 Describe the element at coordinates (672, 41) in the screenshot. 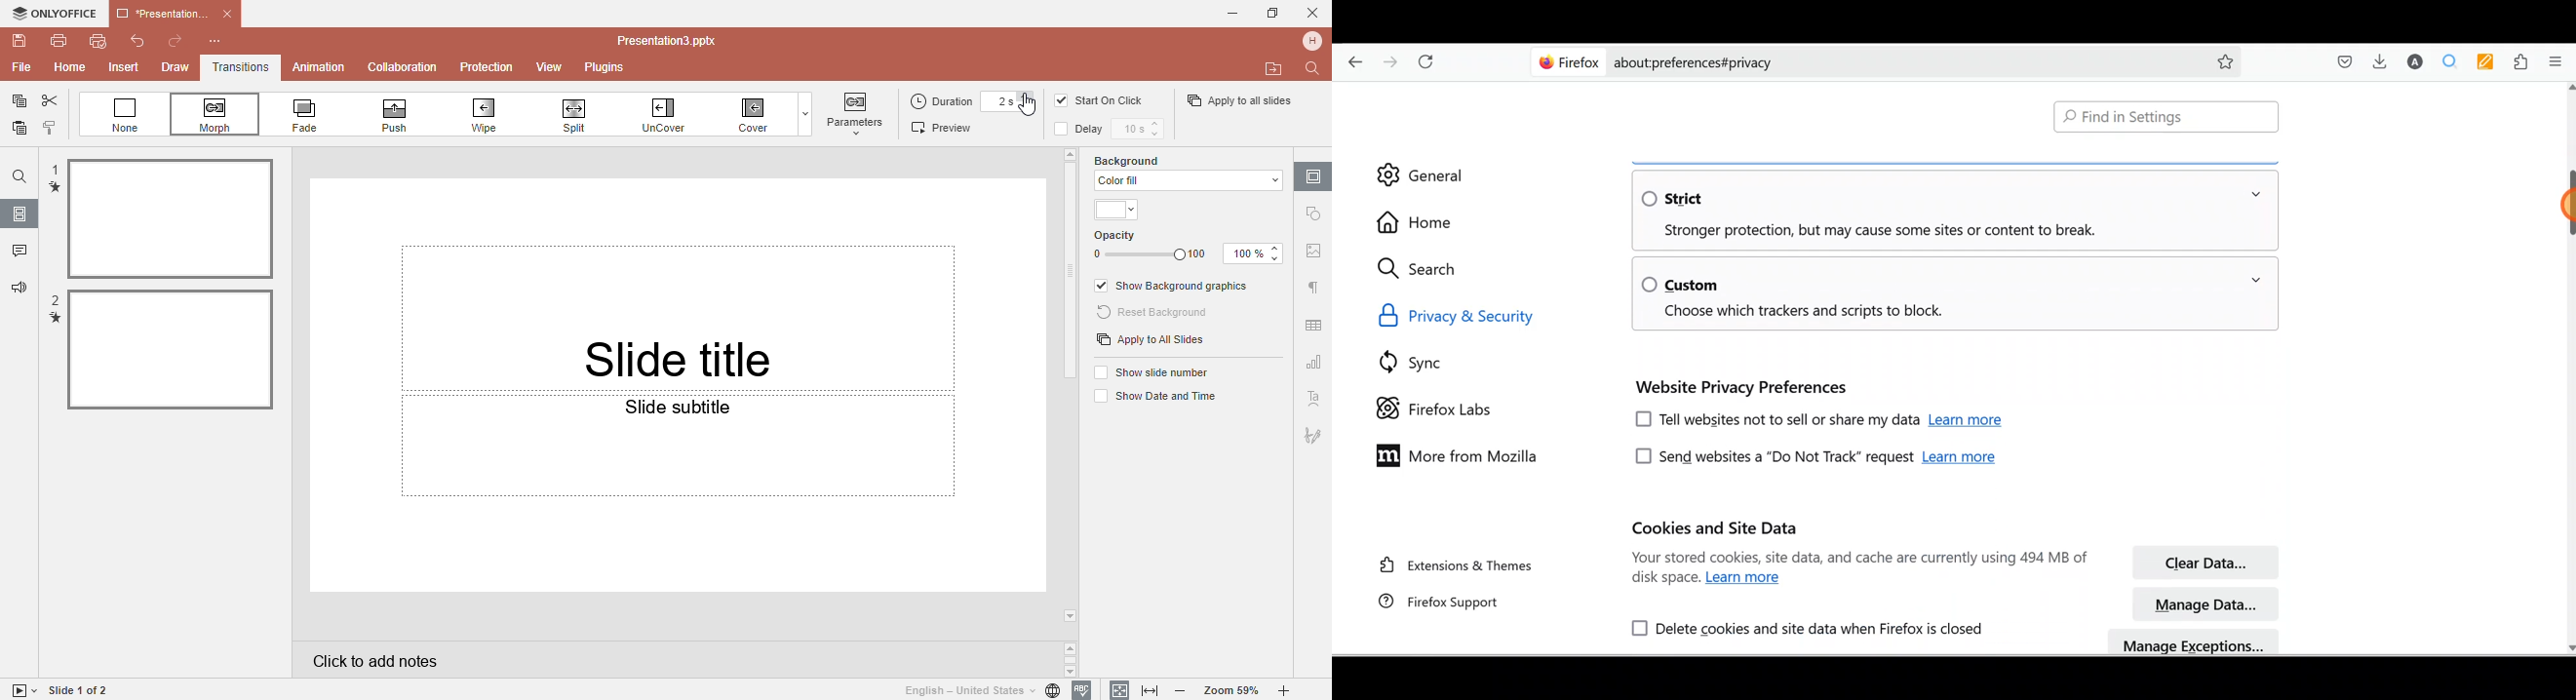

I see `Document name` at that location.